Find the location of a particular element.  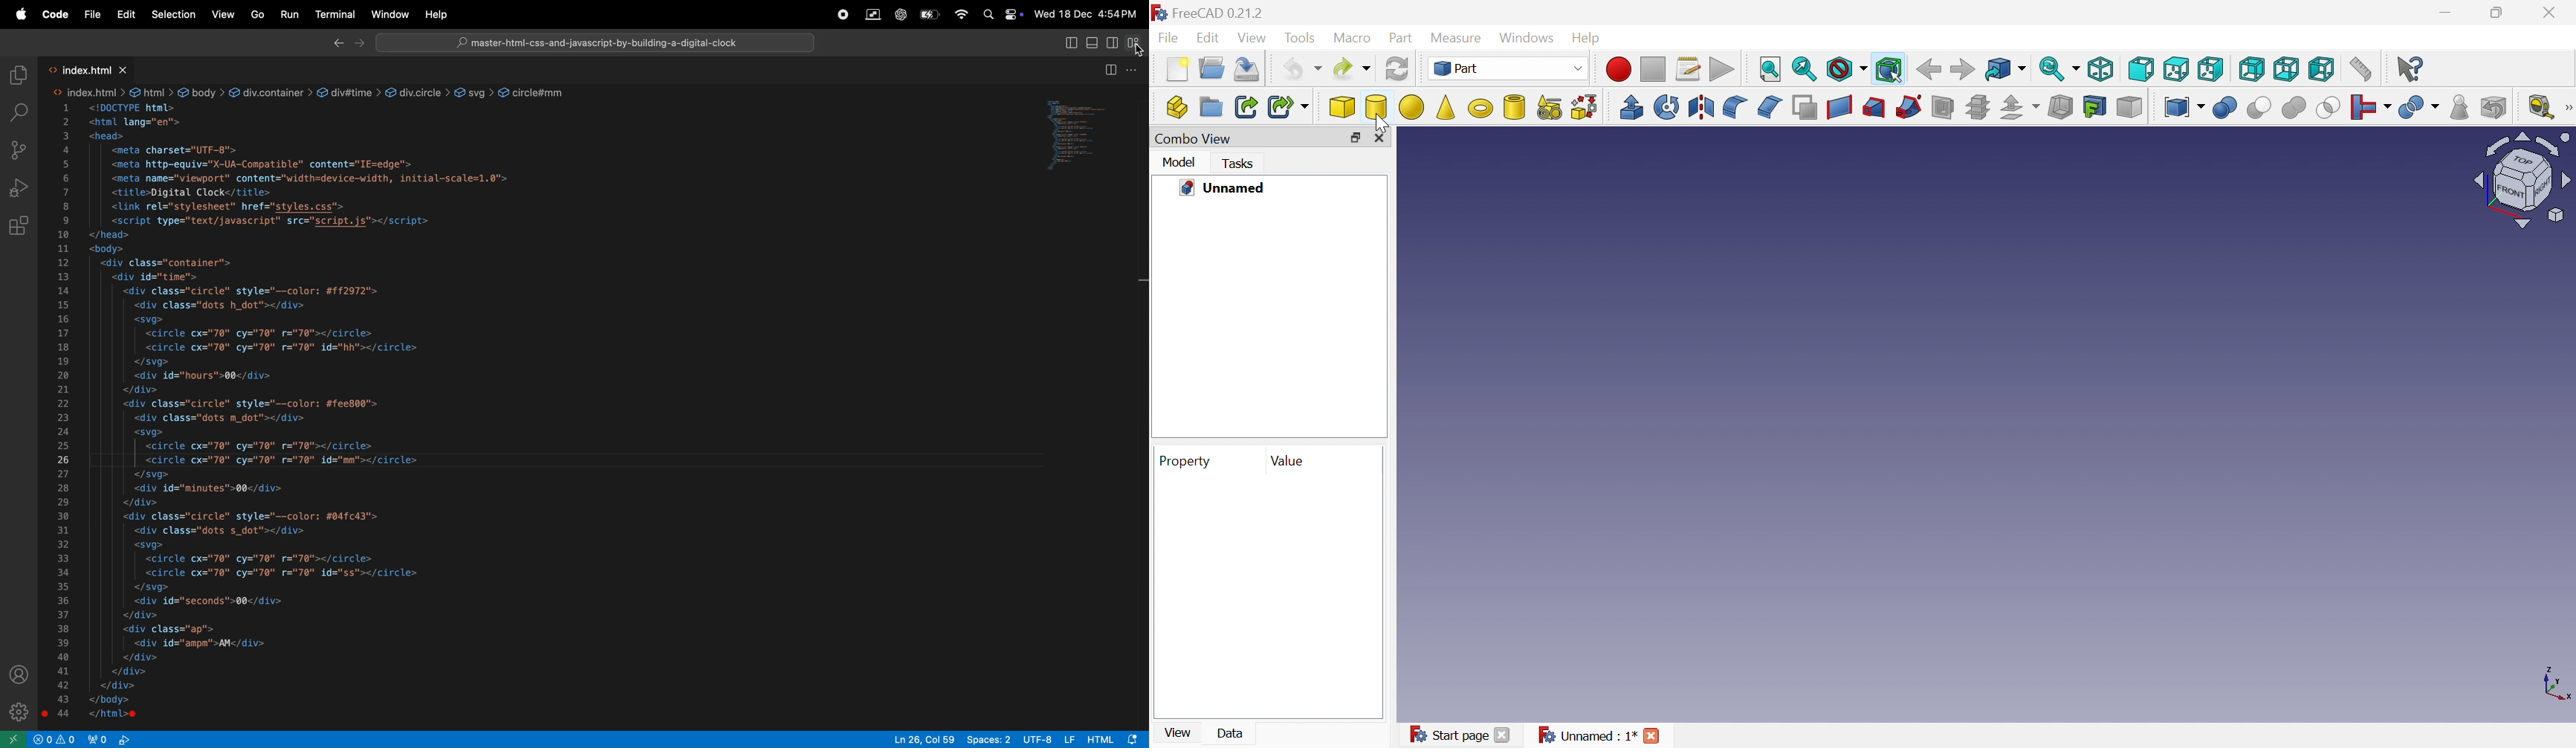

Measure liner is located at coordinates (2540, 107).